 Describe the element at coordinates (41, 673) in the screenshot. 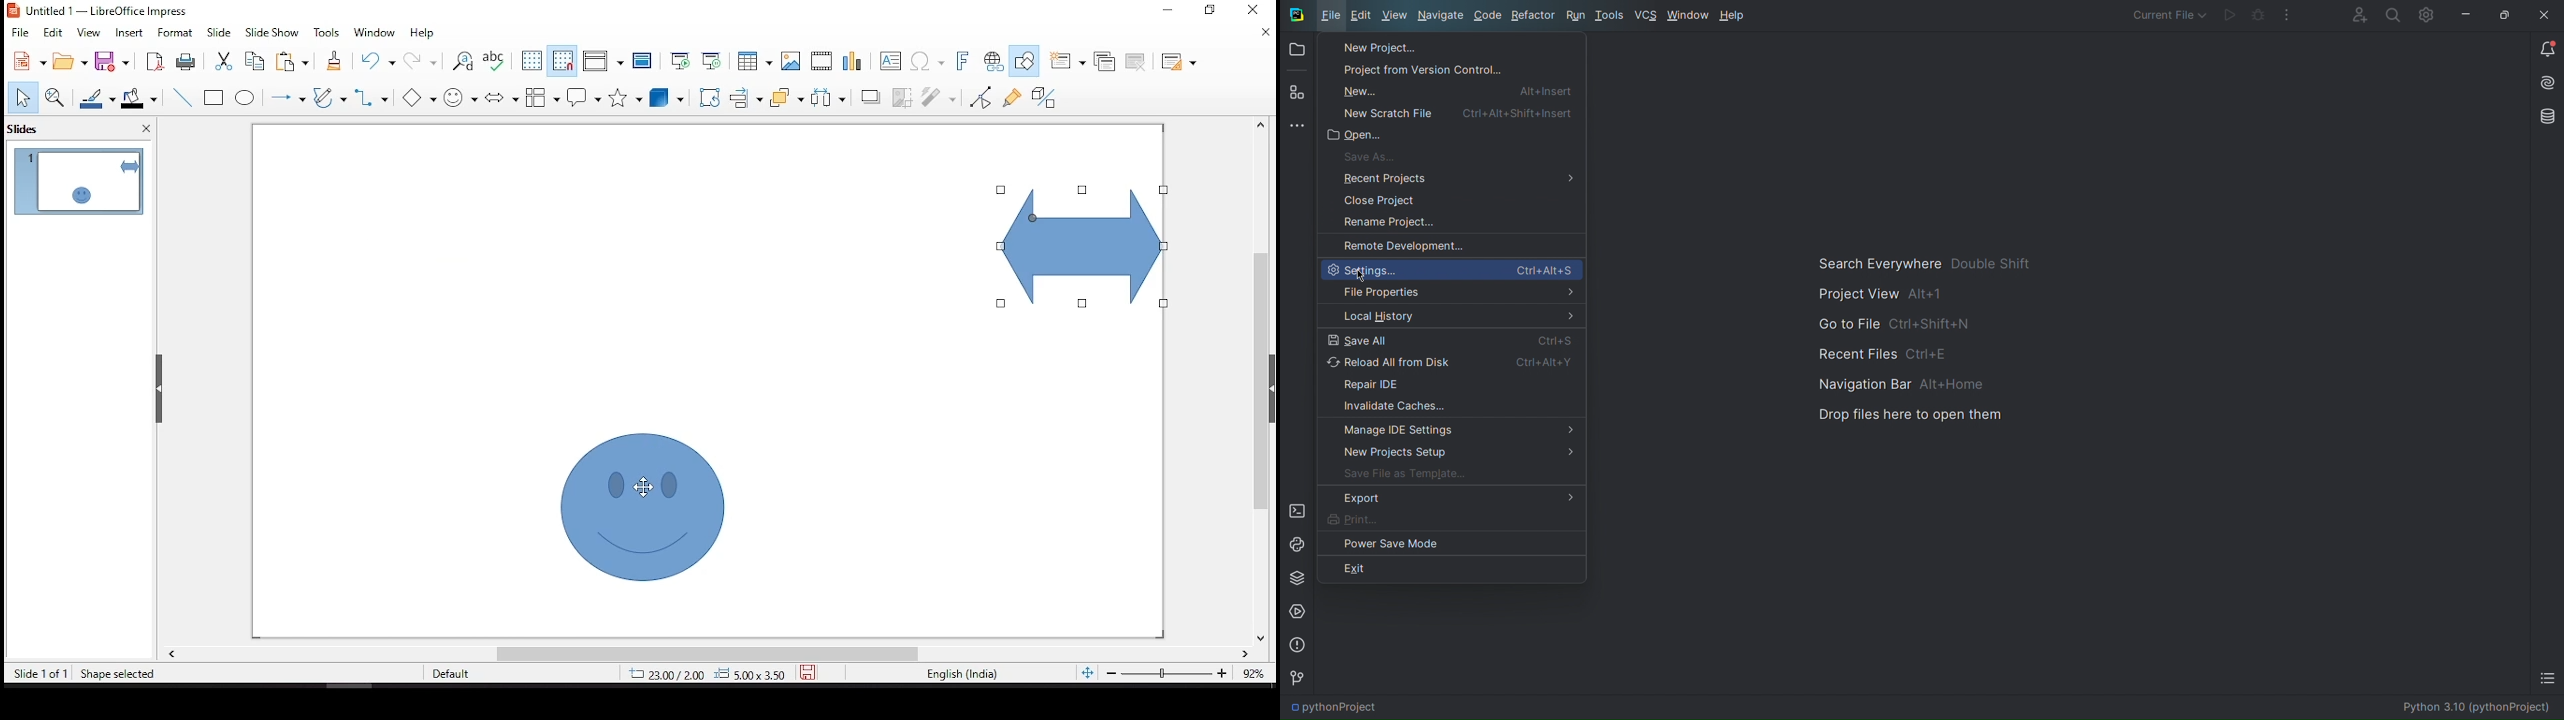

I see `slide 1 of 1` at that location.